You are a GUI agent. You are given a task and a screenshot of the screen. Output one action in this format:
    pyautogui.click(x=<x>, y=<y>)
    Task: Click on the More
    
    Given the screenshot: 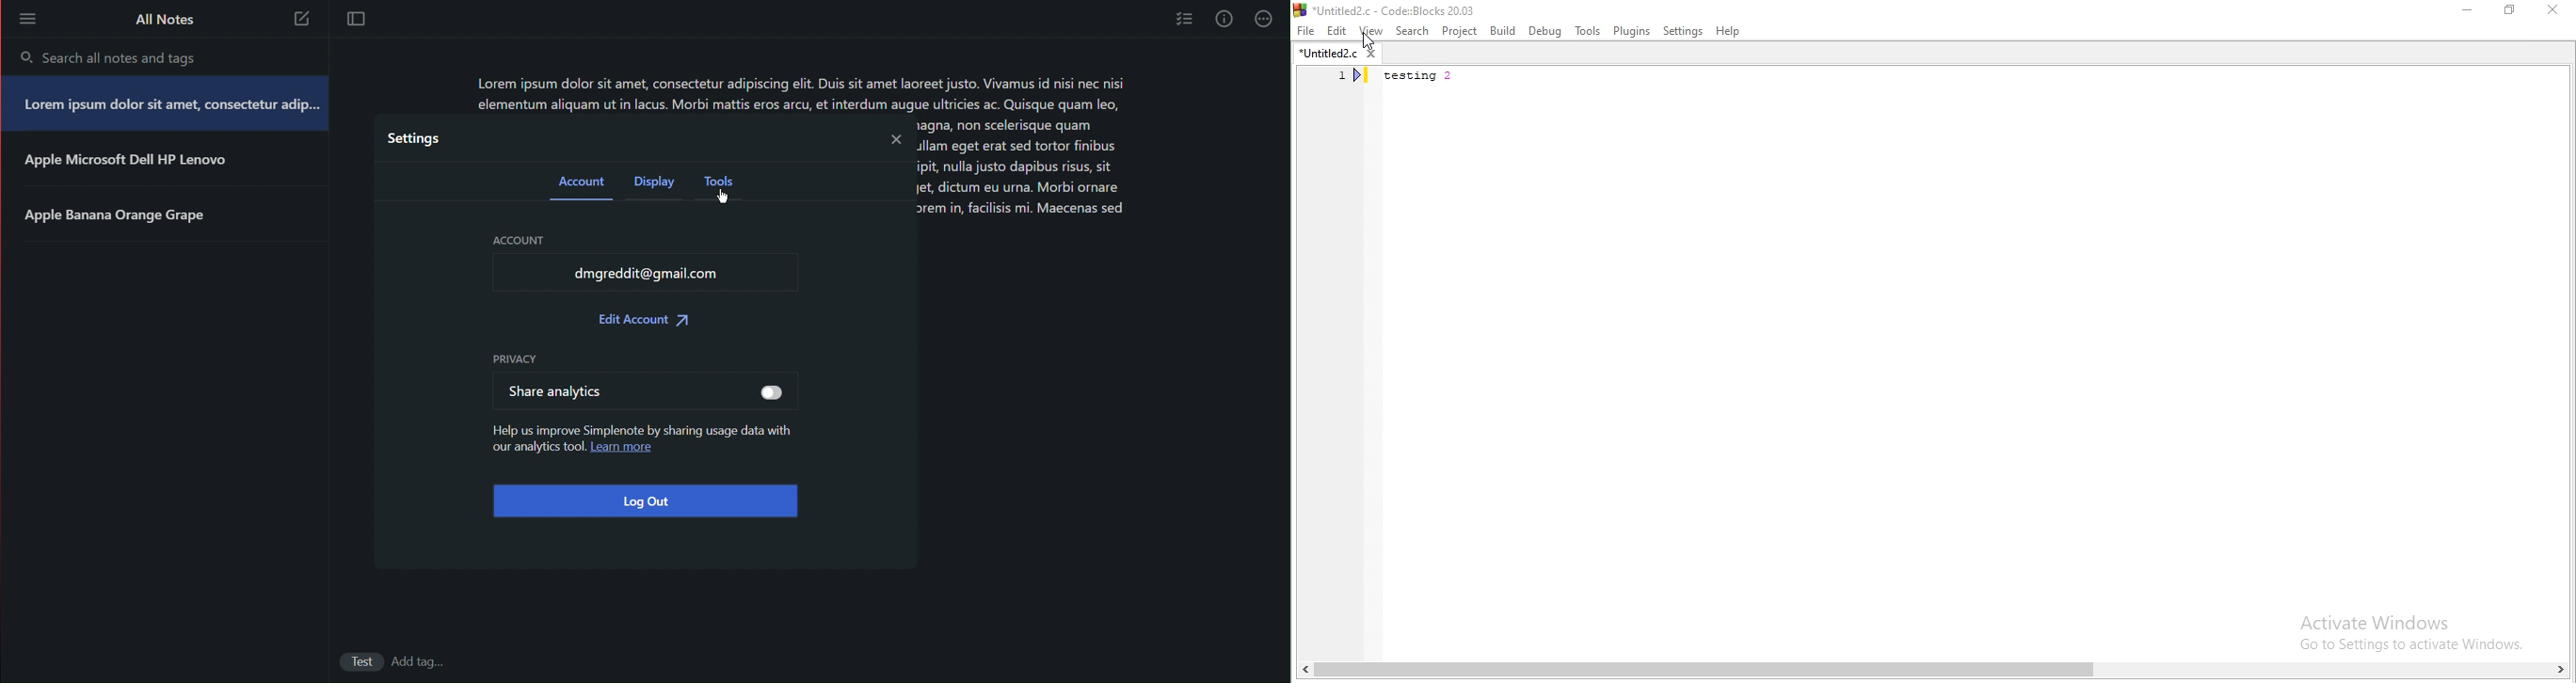 What is the action you would take?
    pyautogui.click(x=1266, y=20)
    